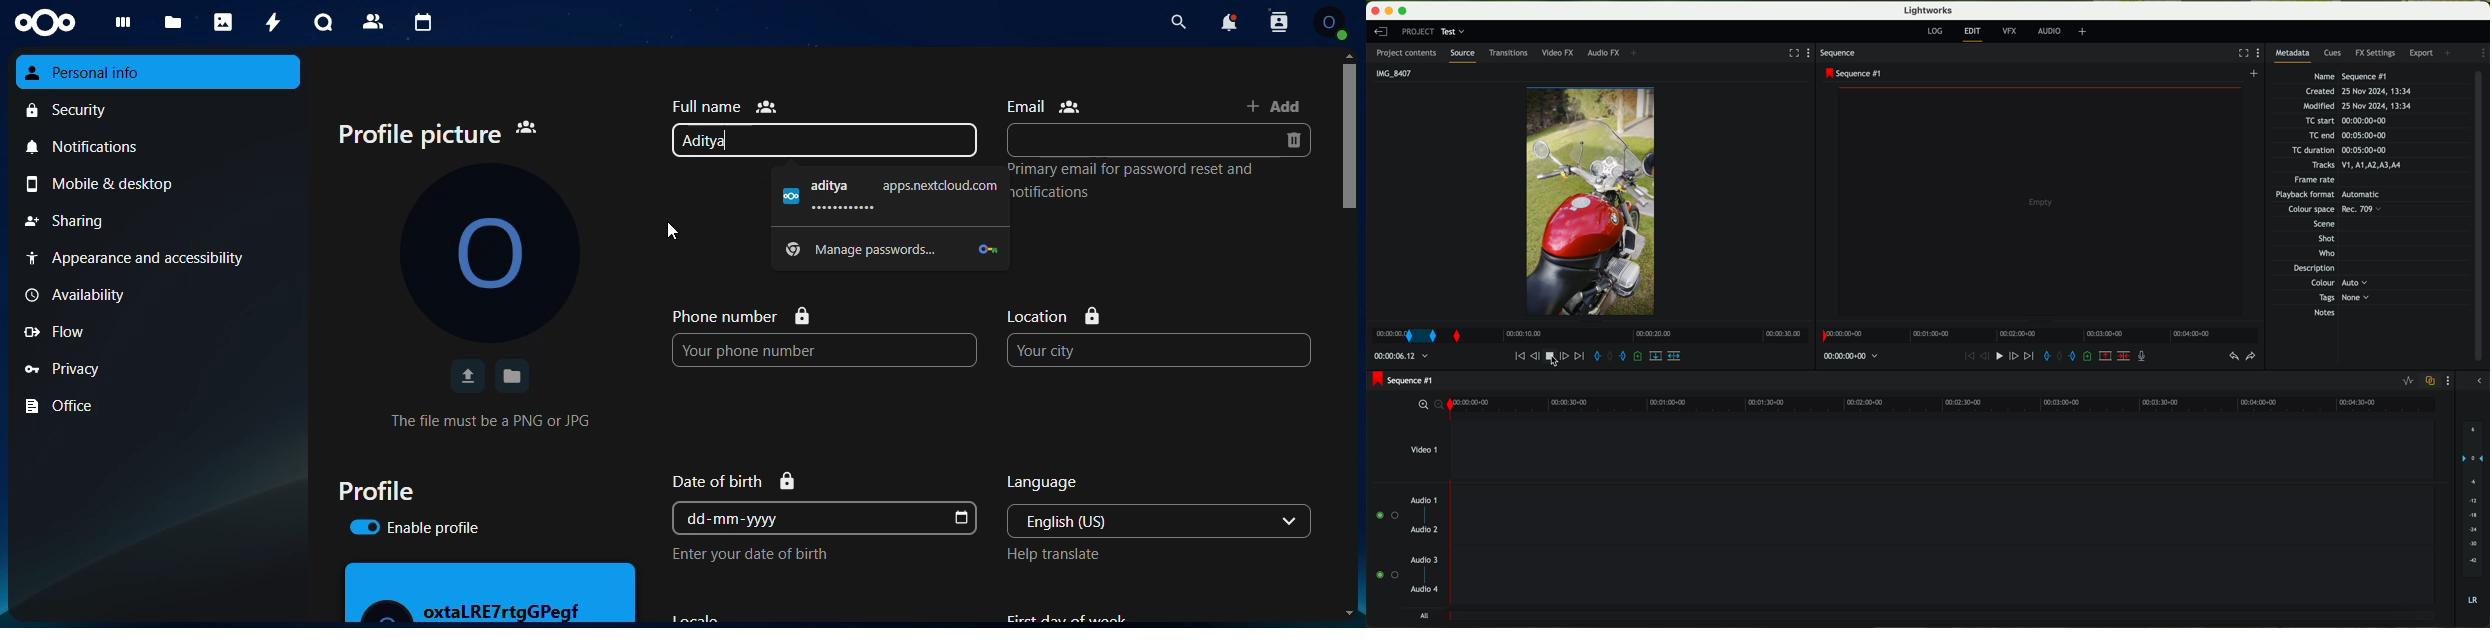 The image size is (2492, 644). What do you see at coordinates (1511, 53) in the screenshot?
I see `transitions` at bounding box center [1511, 53].